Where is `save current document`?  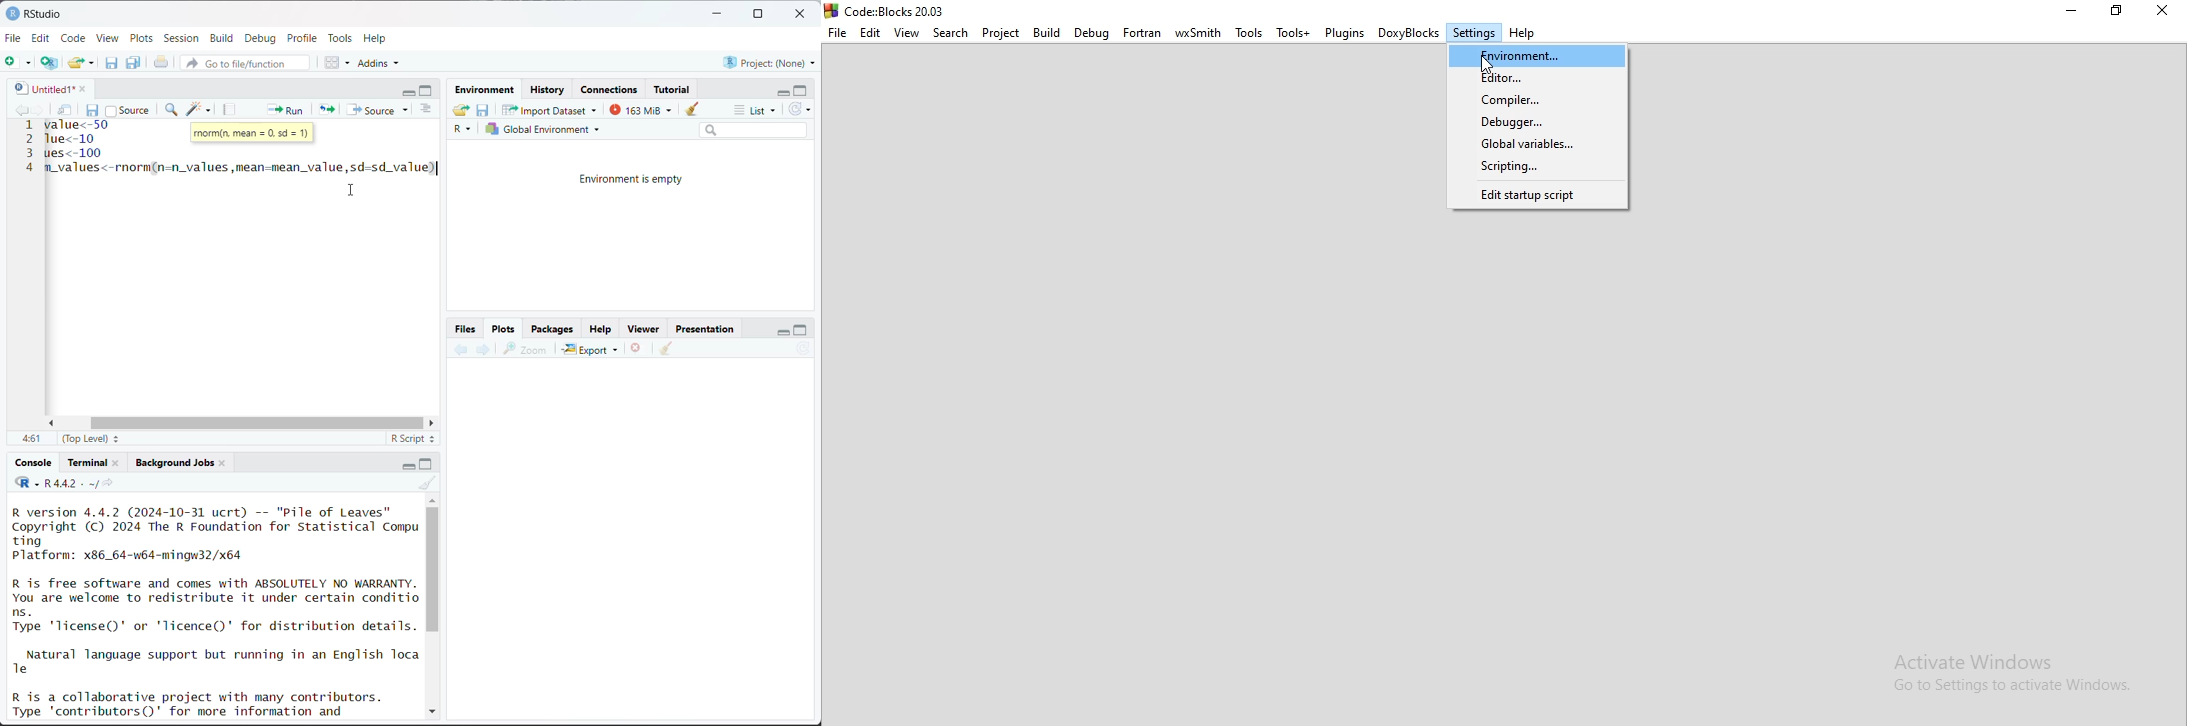
save current document is located at coordinates (112, 63).